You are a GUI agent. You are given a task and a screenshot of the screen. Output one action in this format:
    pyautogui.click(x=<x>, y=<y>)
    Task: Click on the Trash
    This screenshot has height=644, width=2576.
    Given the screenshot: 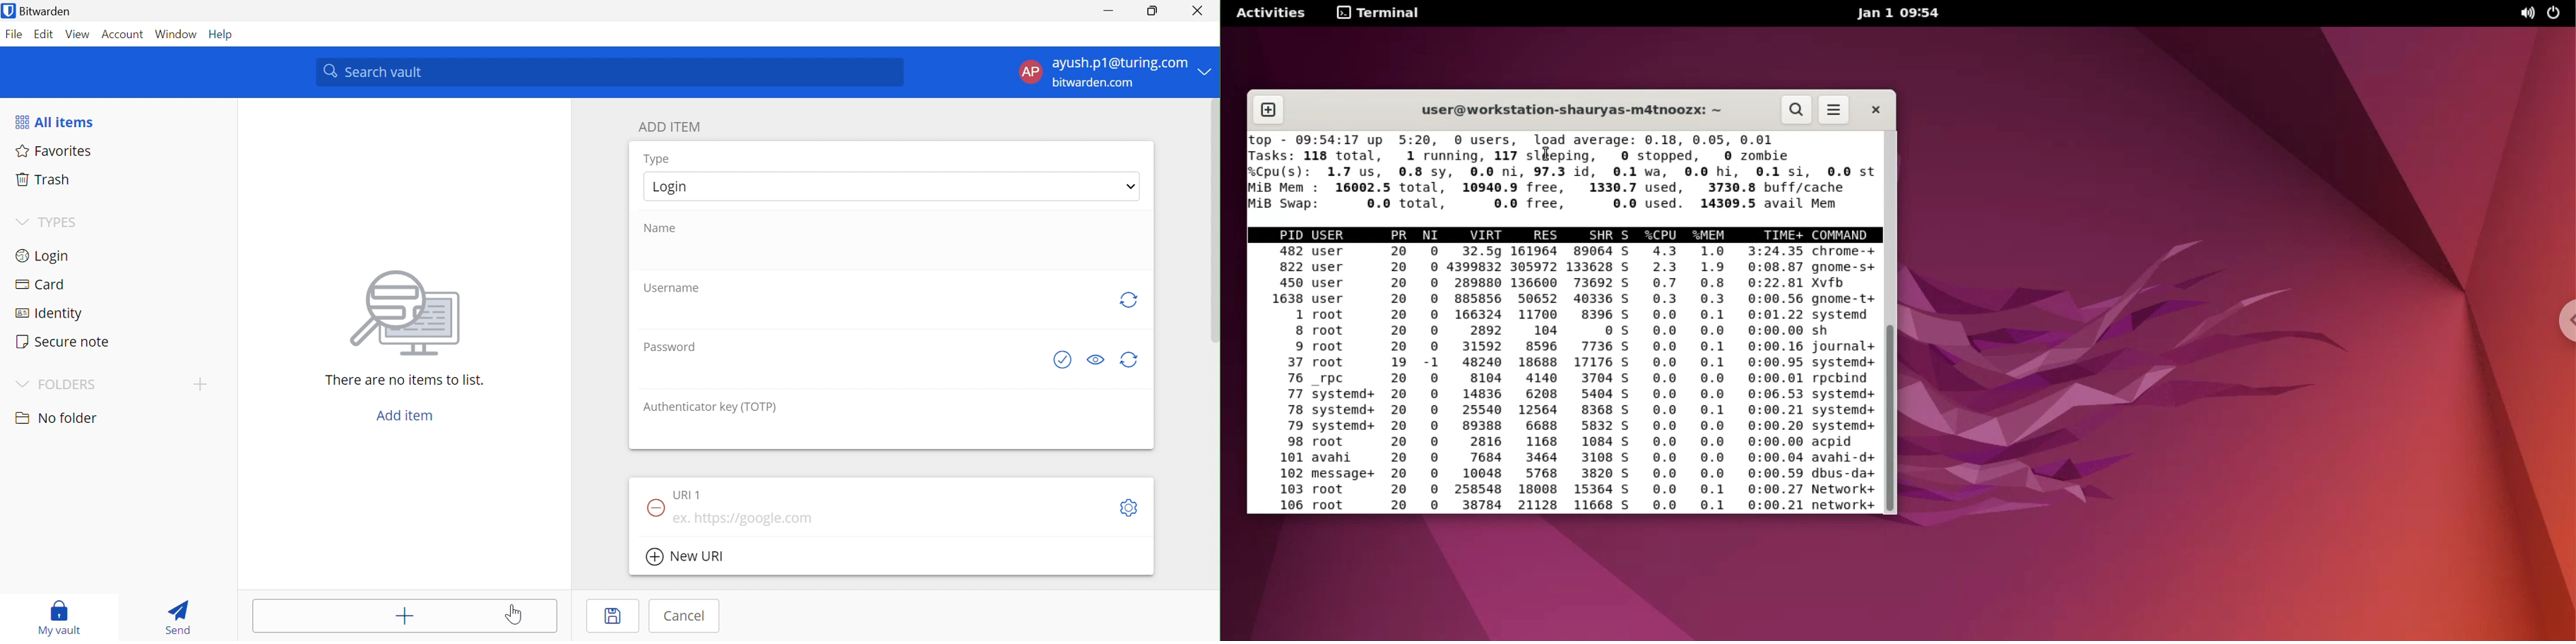 What is the action you would take?
    pyautogui.click(x=40, y=180)
    